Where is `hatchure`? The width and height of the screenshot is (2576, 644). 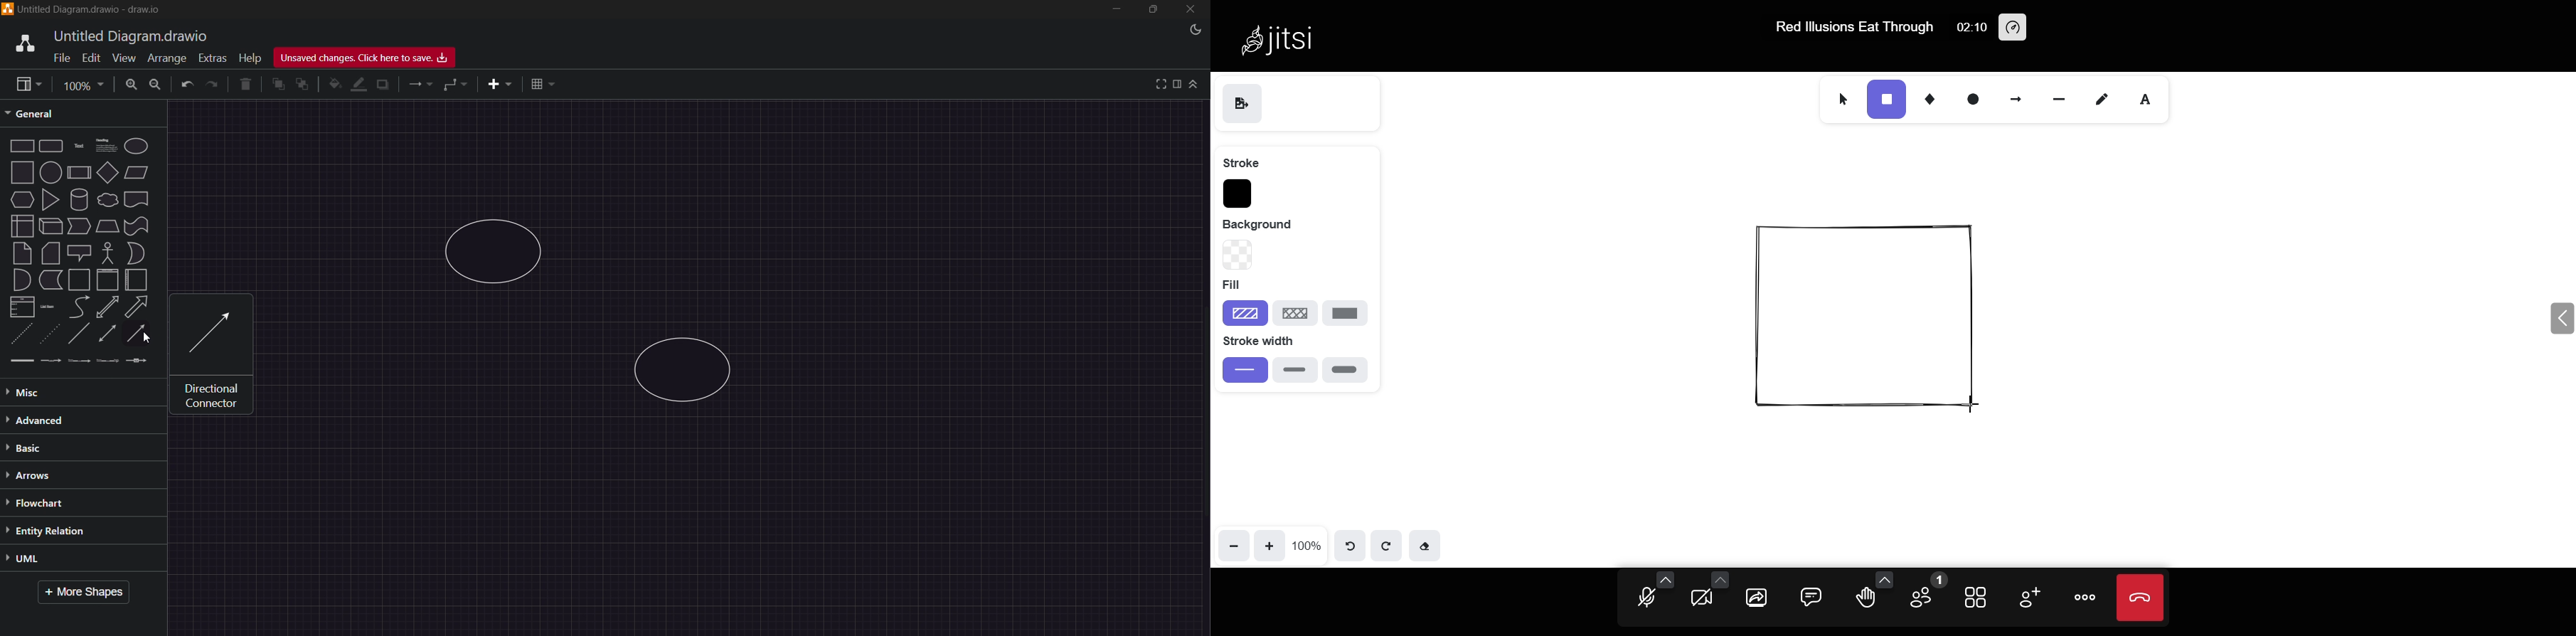 hatchure is located at coordinates (1245, 312).